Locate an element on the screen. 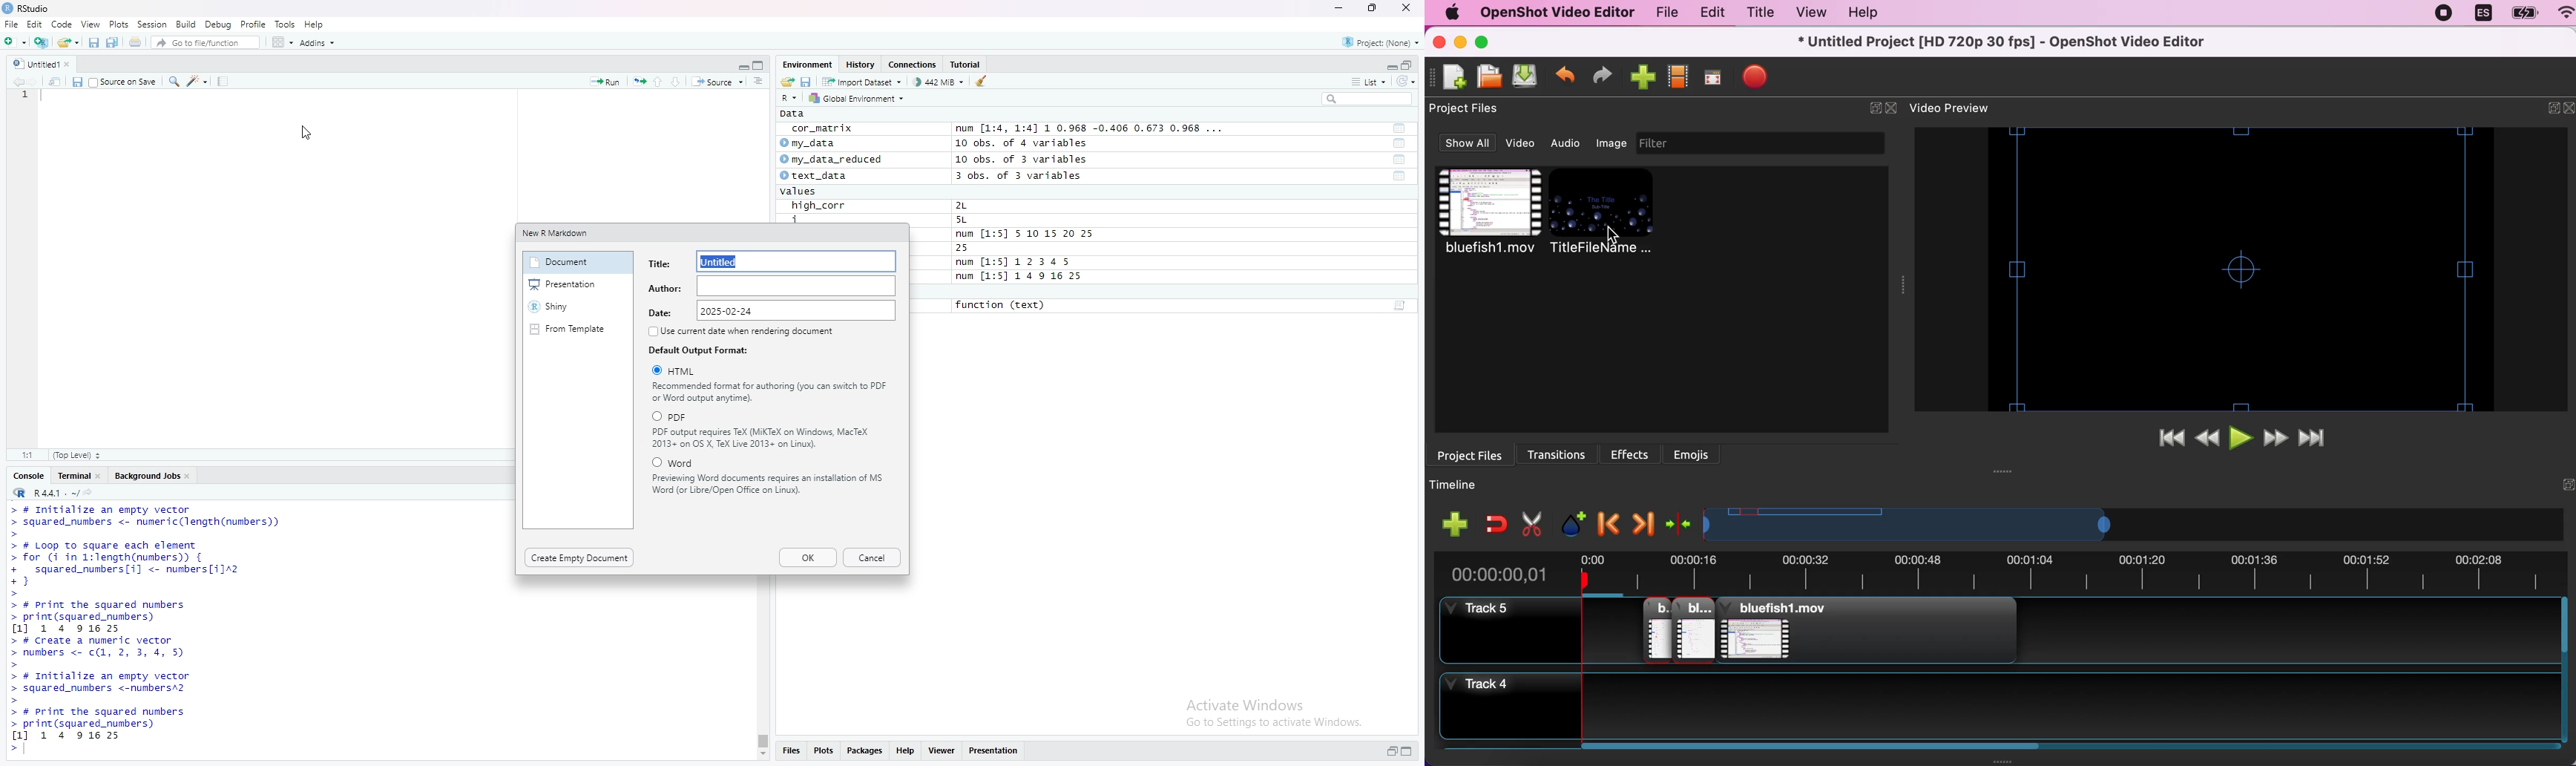  cursro is located at coordinates (309, 134).